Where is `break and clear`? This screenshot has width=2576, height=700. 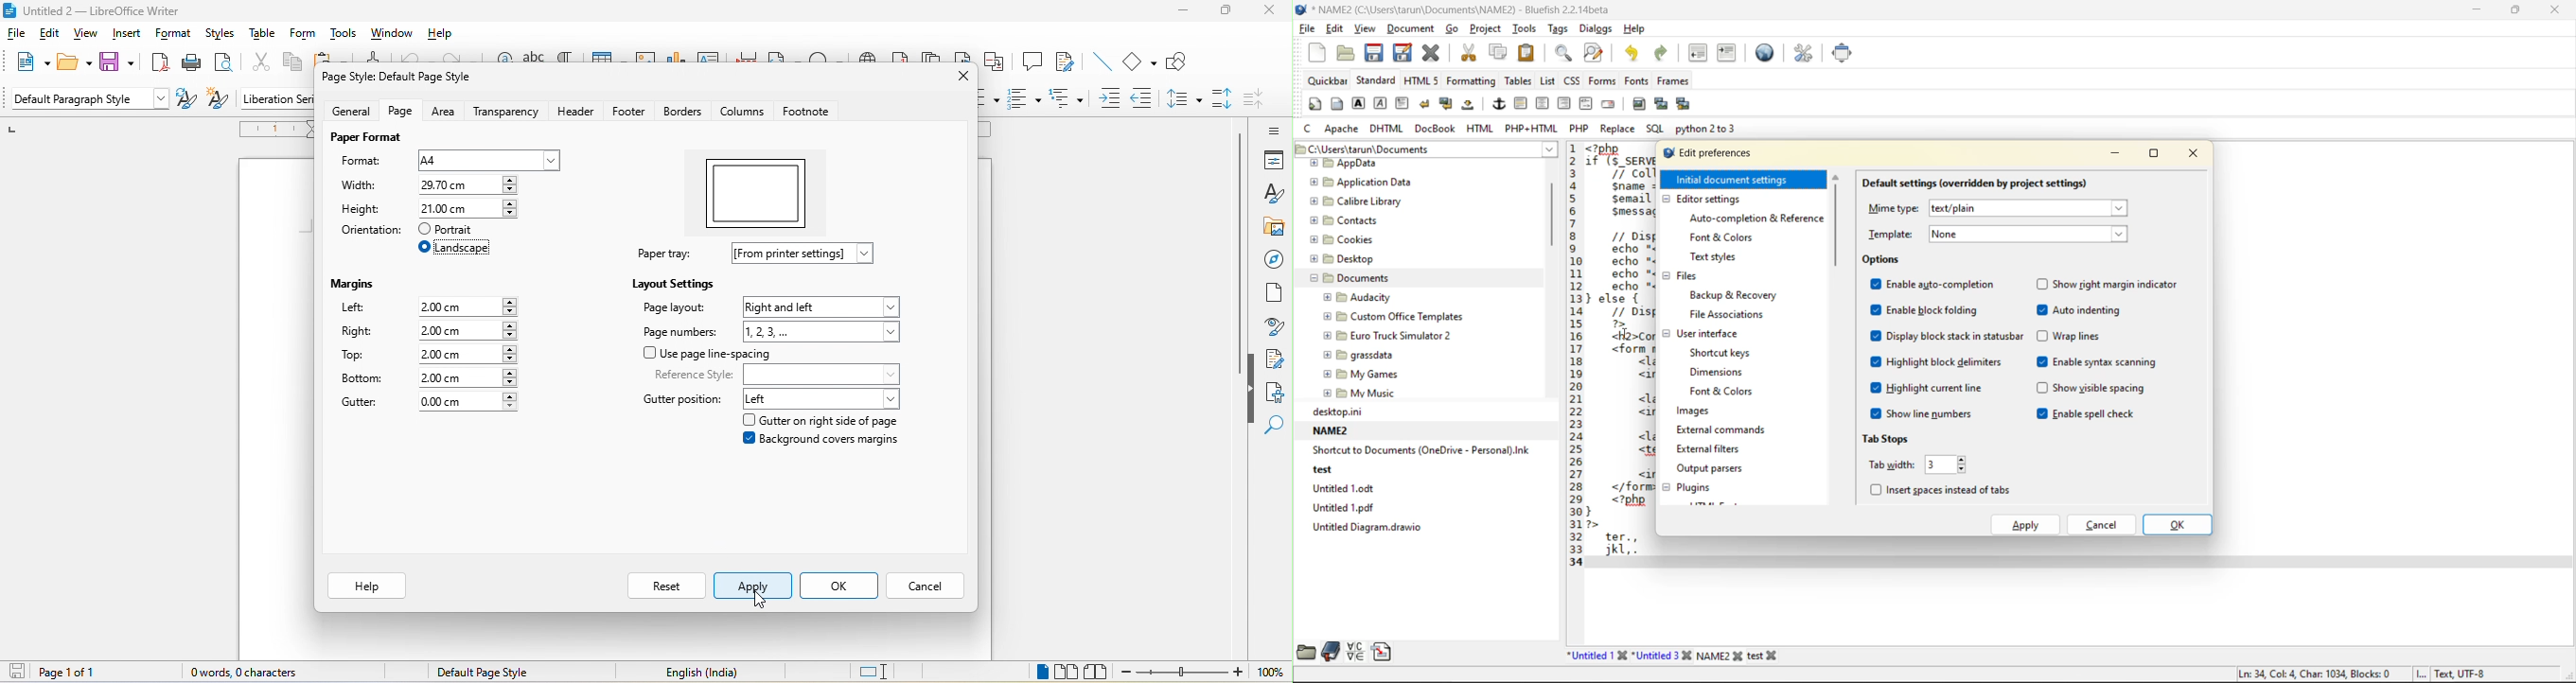 break and clear is located at coordinates (1447, 106).